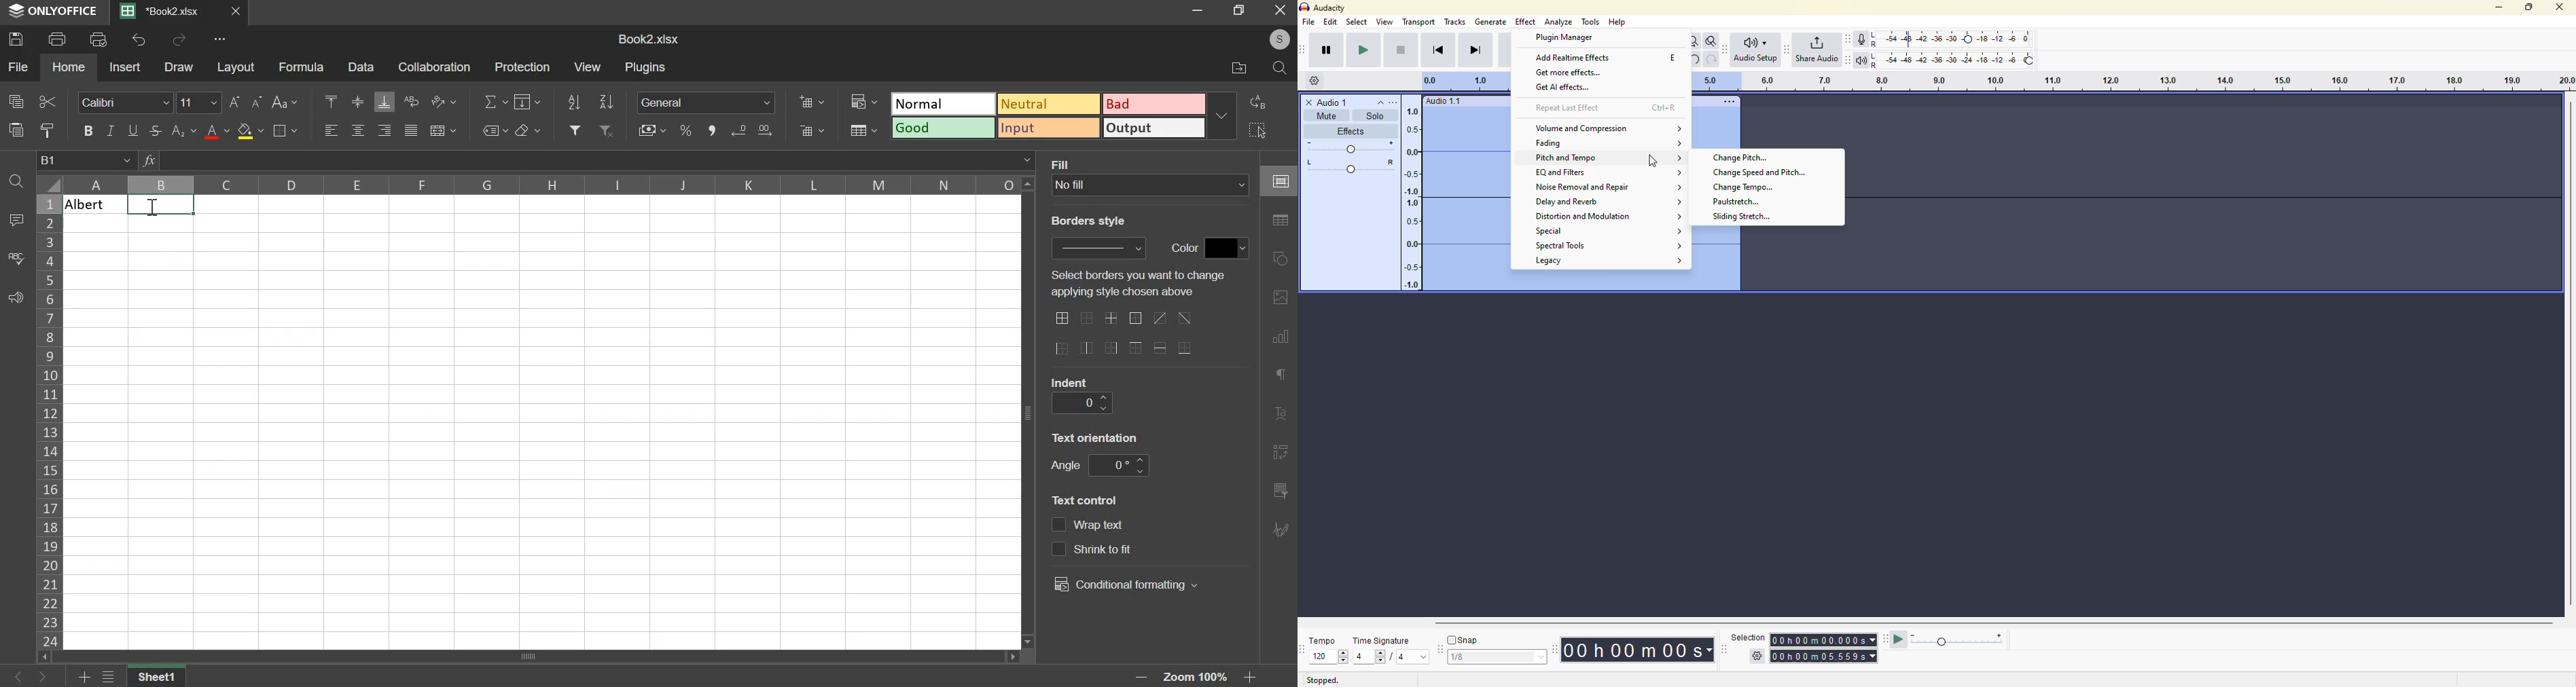 The image size is (2576, 700). What do you see at coordinates (1281, 221) in the screenshot?
I see `table settings` at bounding box center [1281, 221].